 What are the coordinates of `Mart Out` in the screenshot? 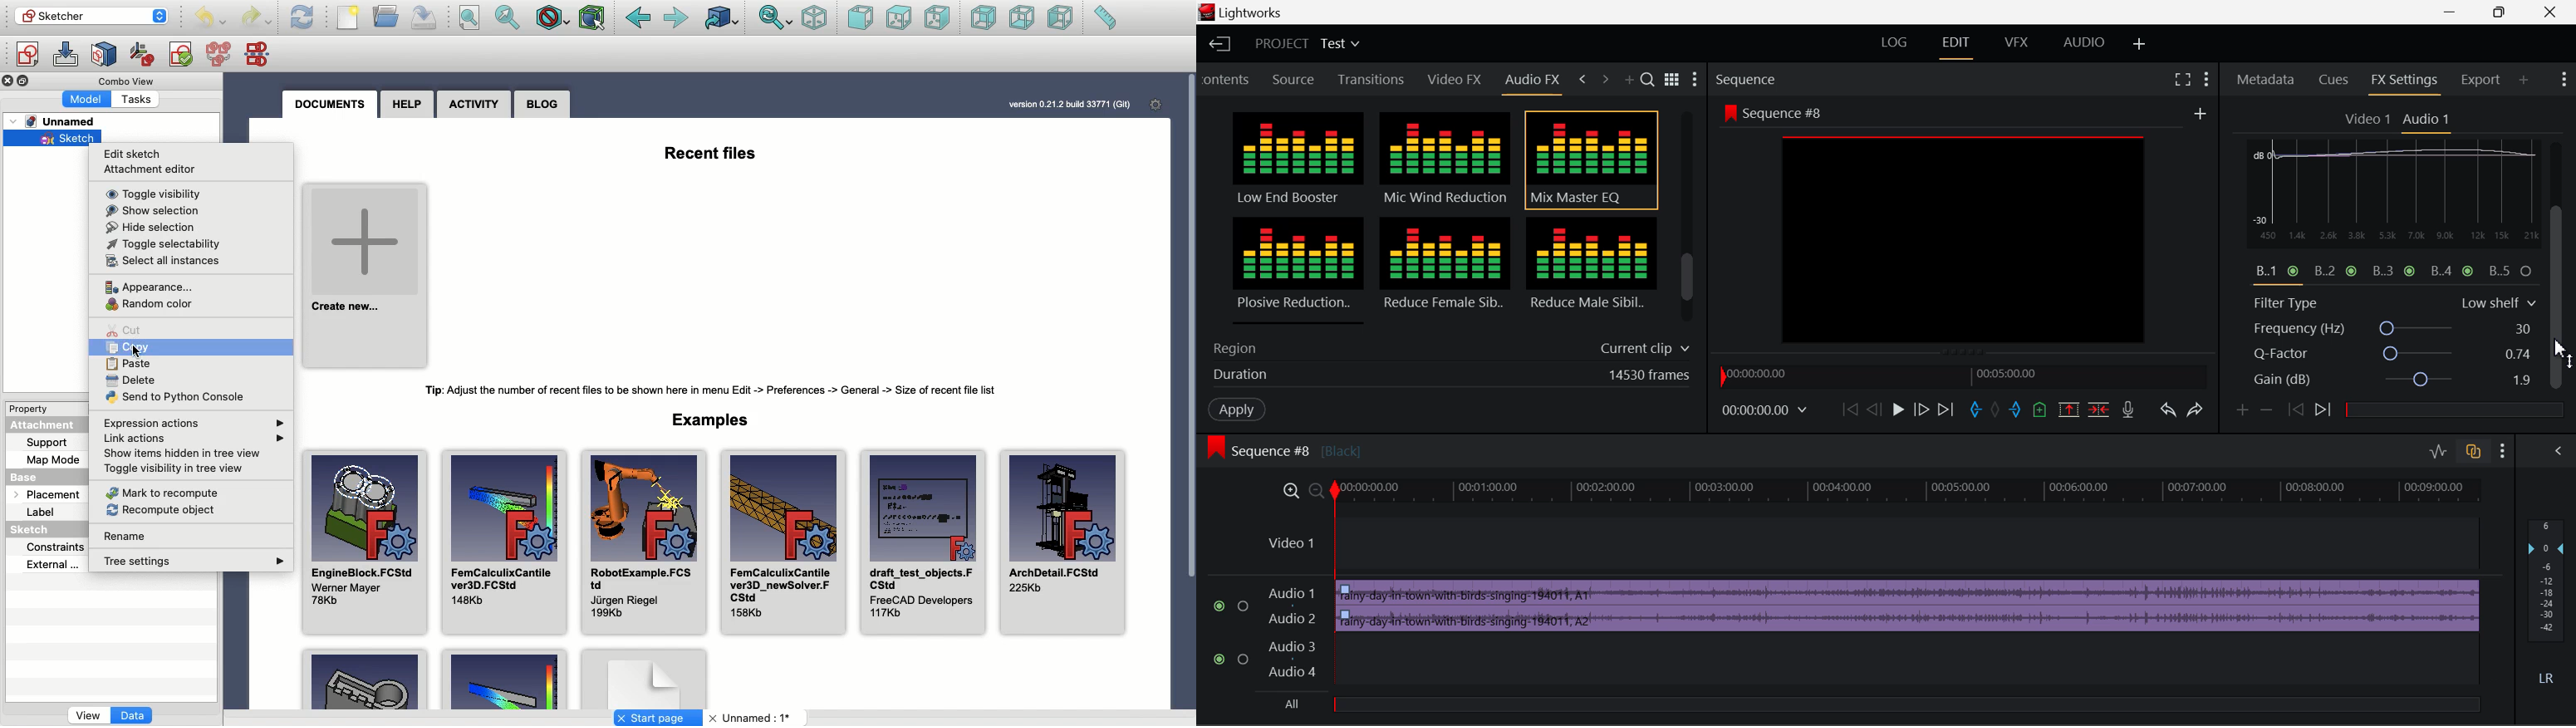 It's located at (2017, 410).